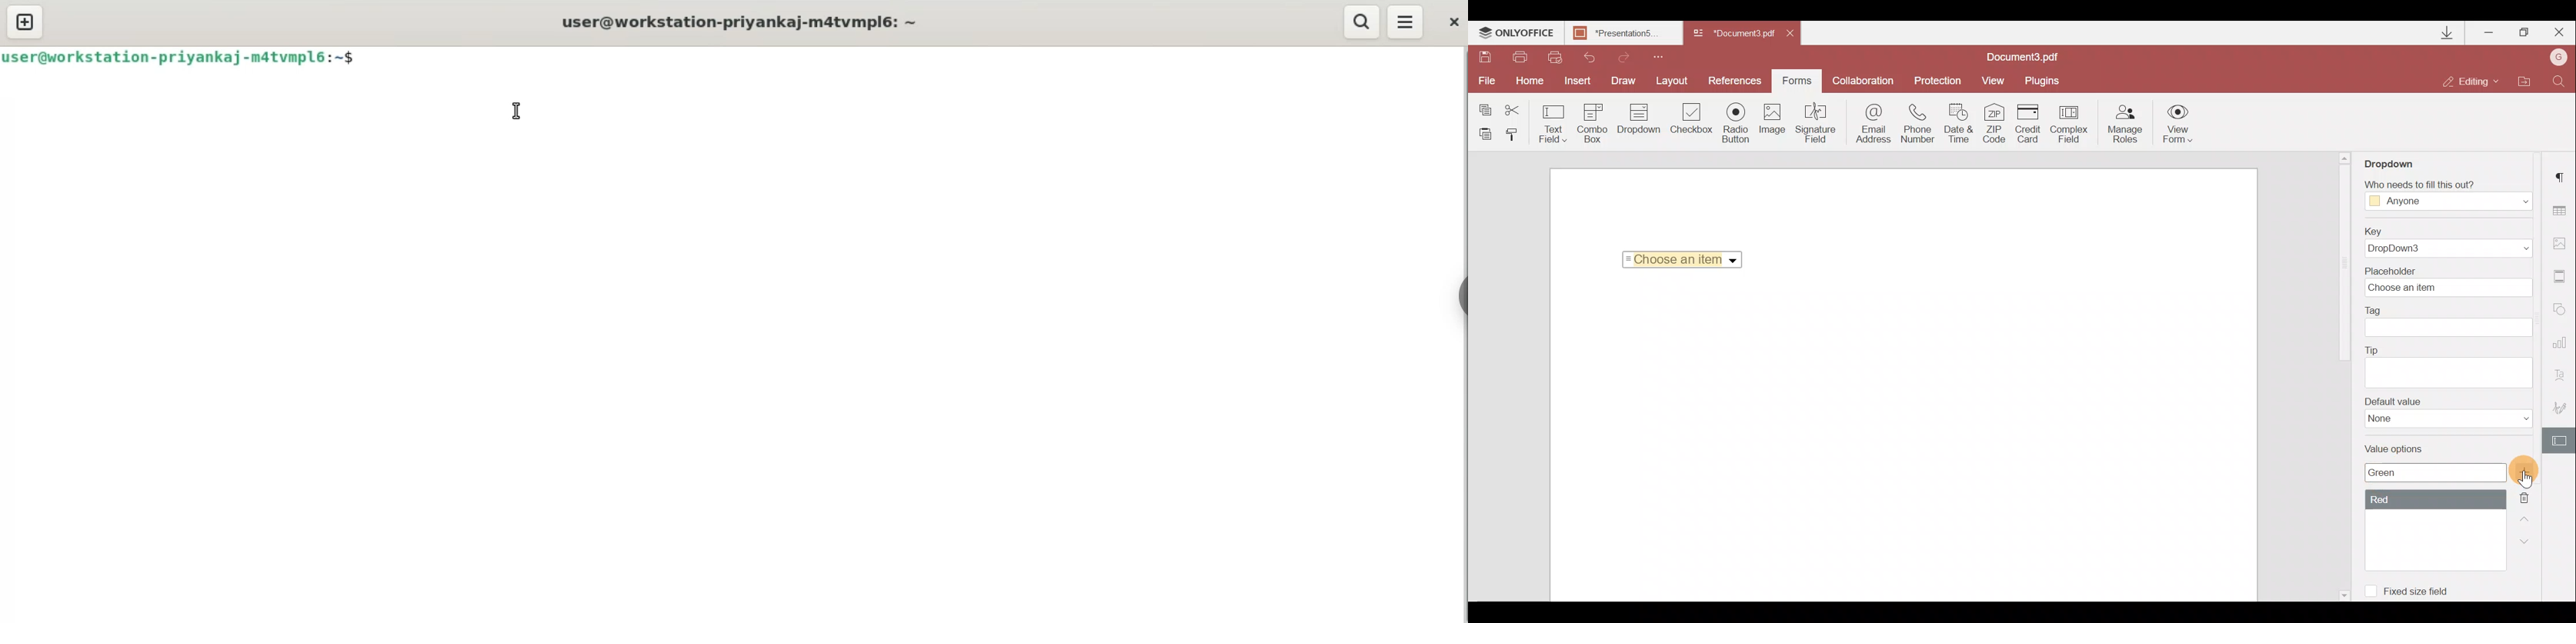 The height and width of the screenshot is (644, 2576). What do you see at coordinates (1484, 136) in the screenshot?
I see `Paste` at bounding box center [1484, 136].